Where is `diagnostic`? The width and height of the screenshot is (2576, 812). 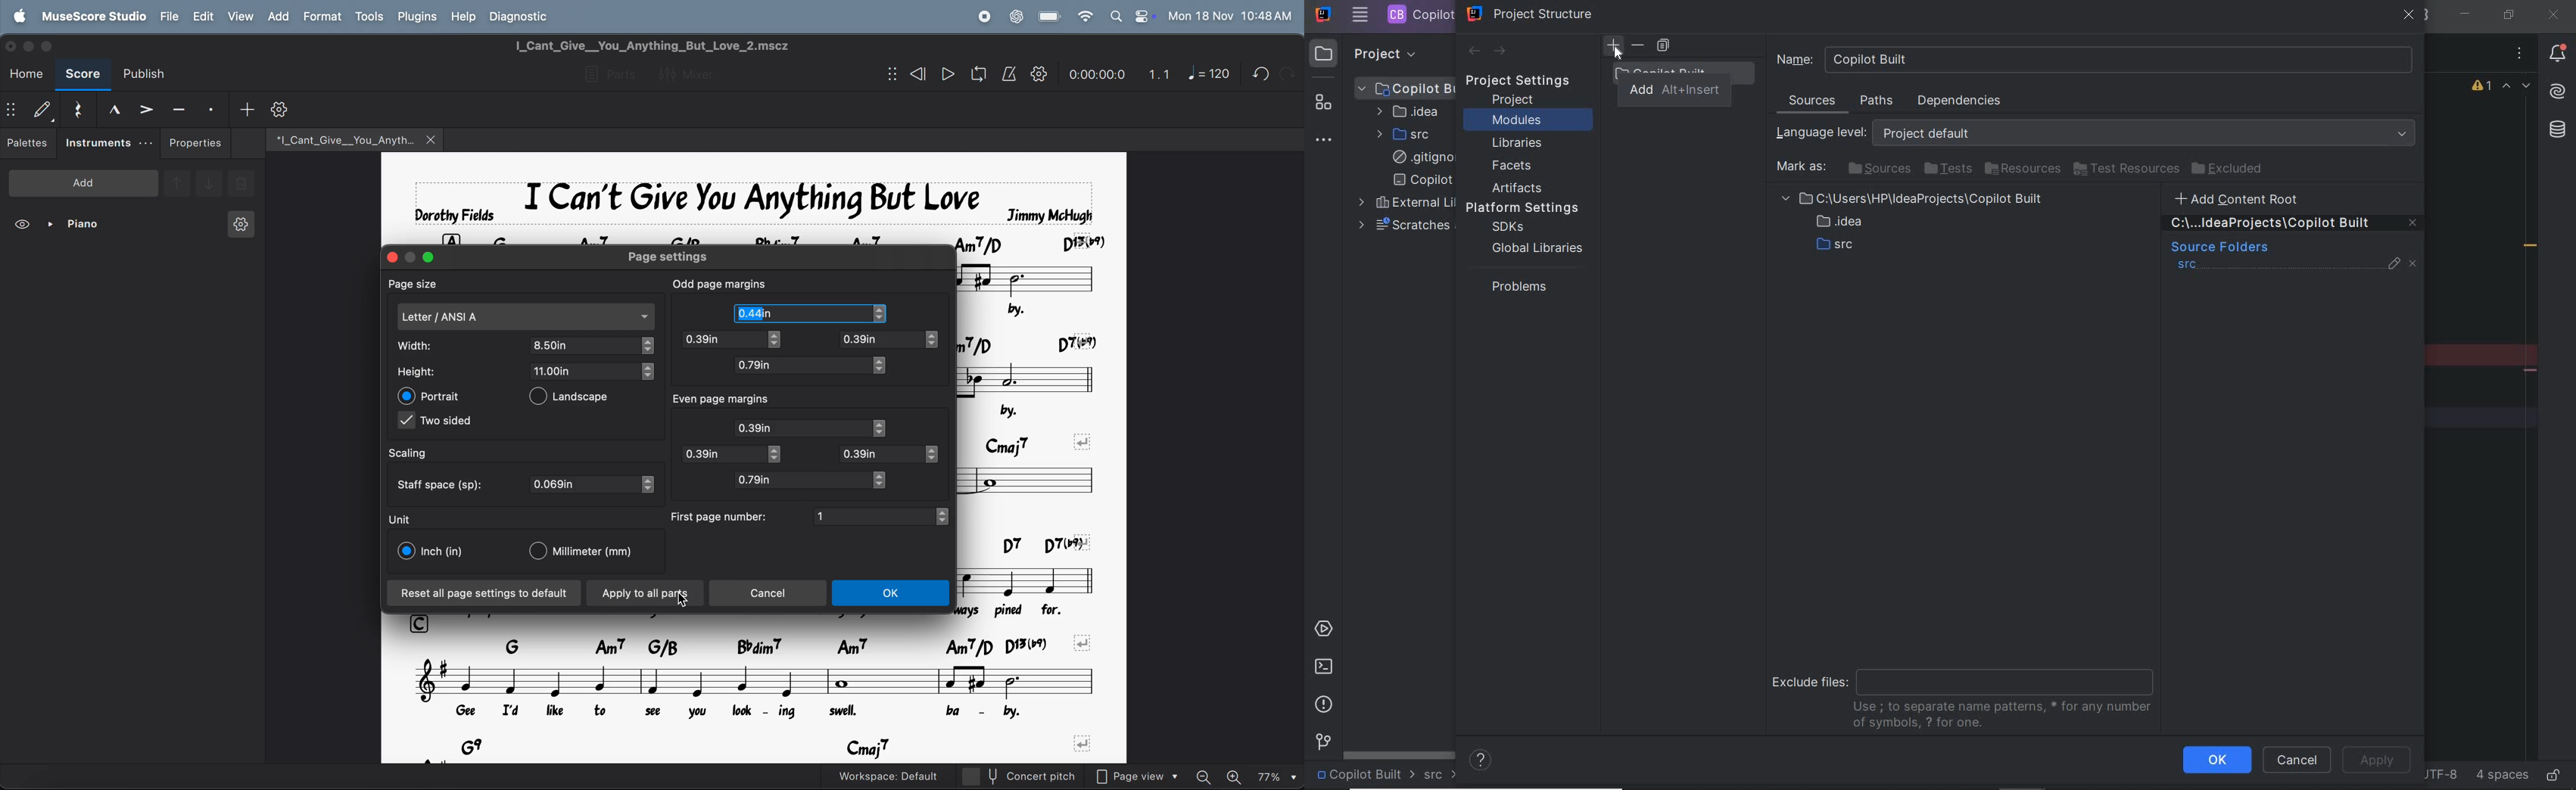 diagnostic is located at coordinates (525, 16).